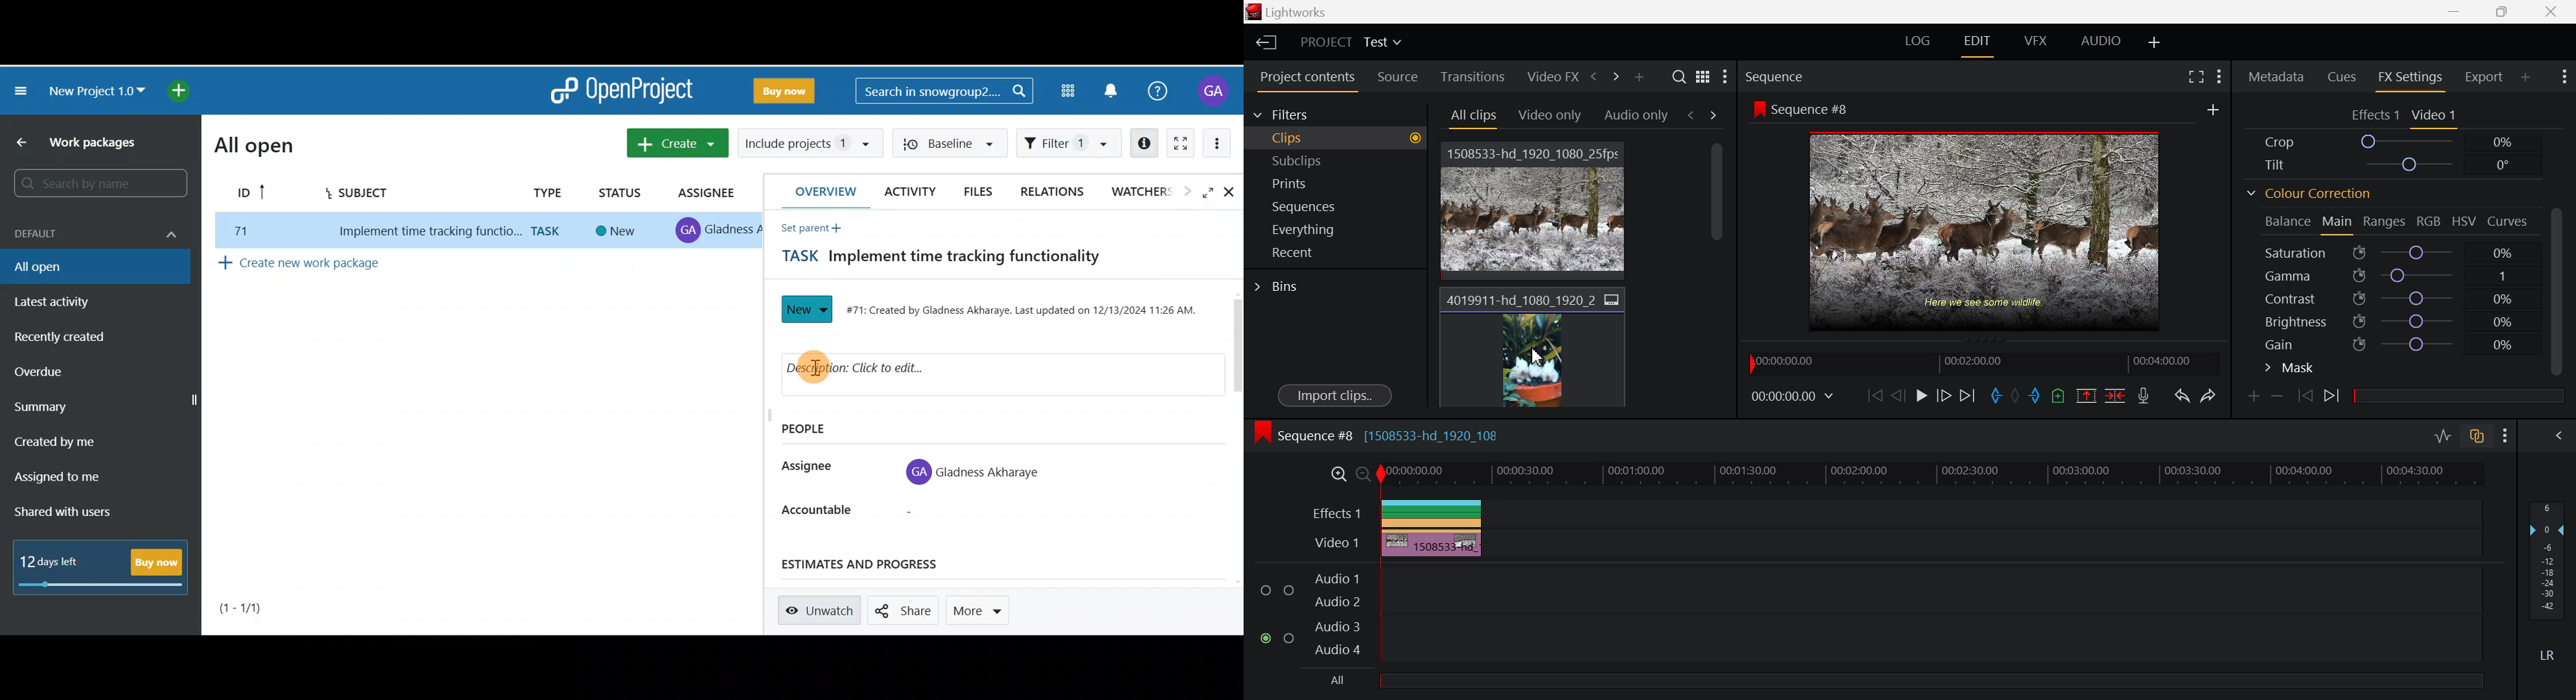  Describe the element at coordinates (2458, 12) in the screenshot. I see `Restore Down` at that location.